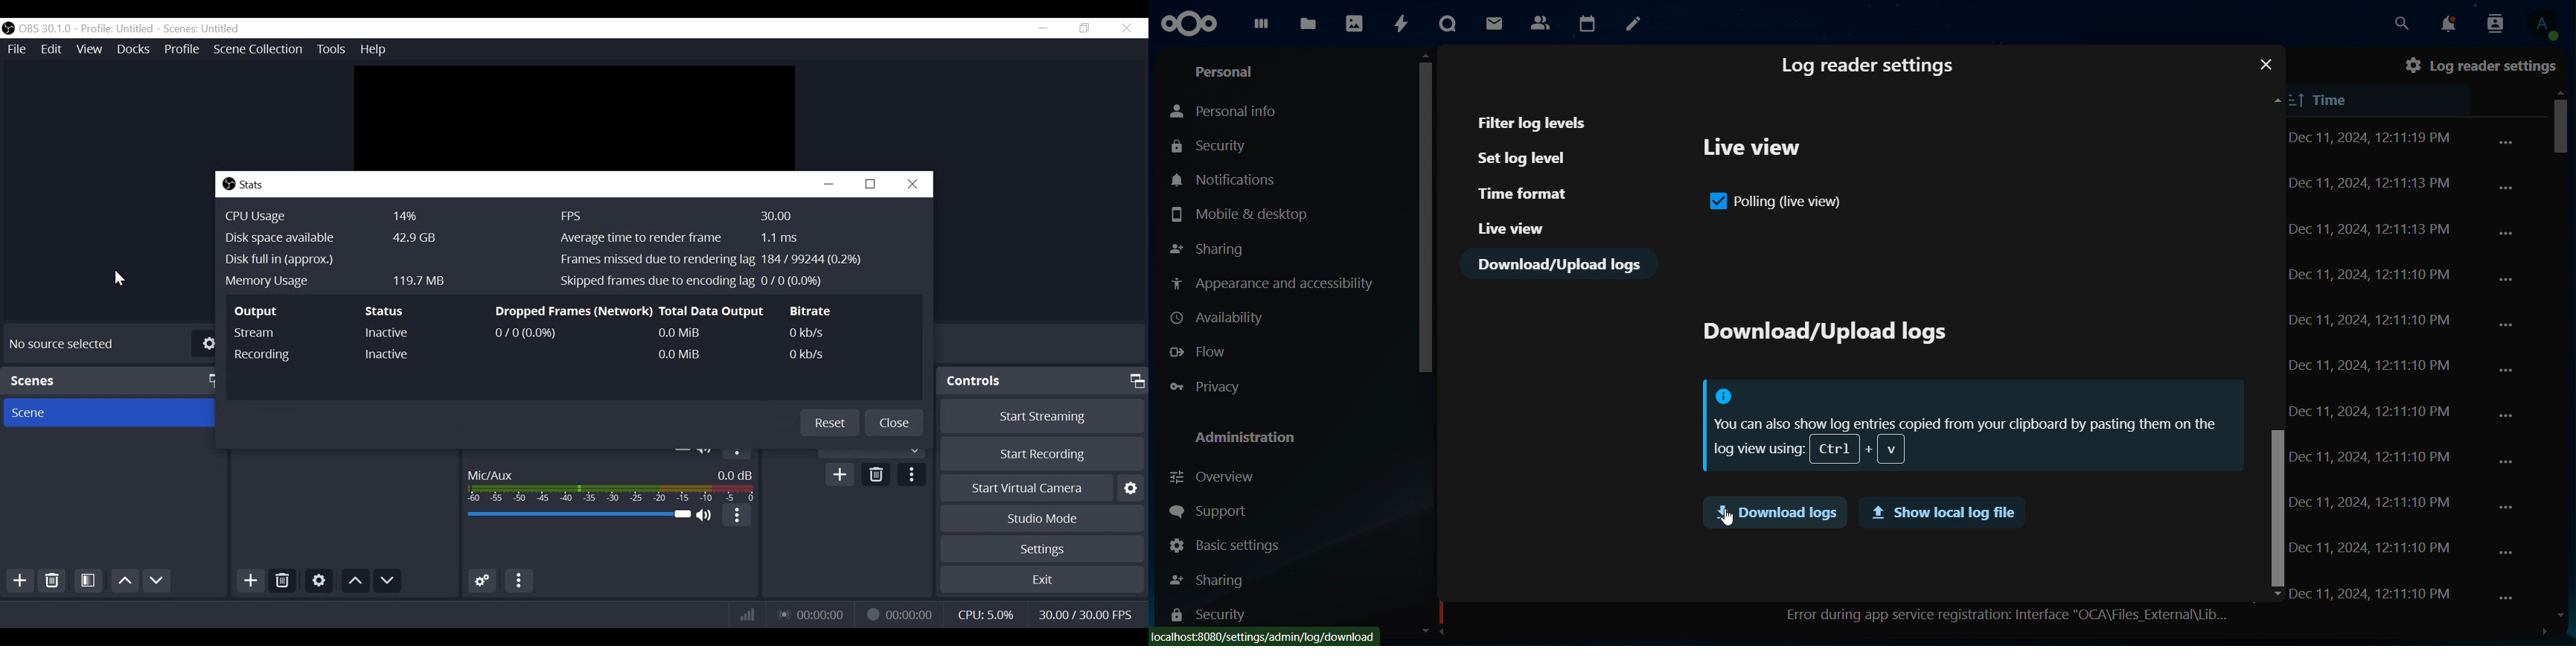  What do you see at coordinates (19, 49) in the screenshot?
I see `File` at bounding box center [19, 49].